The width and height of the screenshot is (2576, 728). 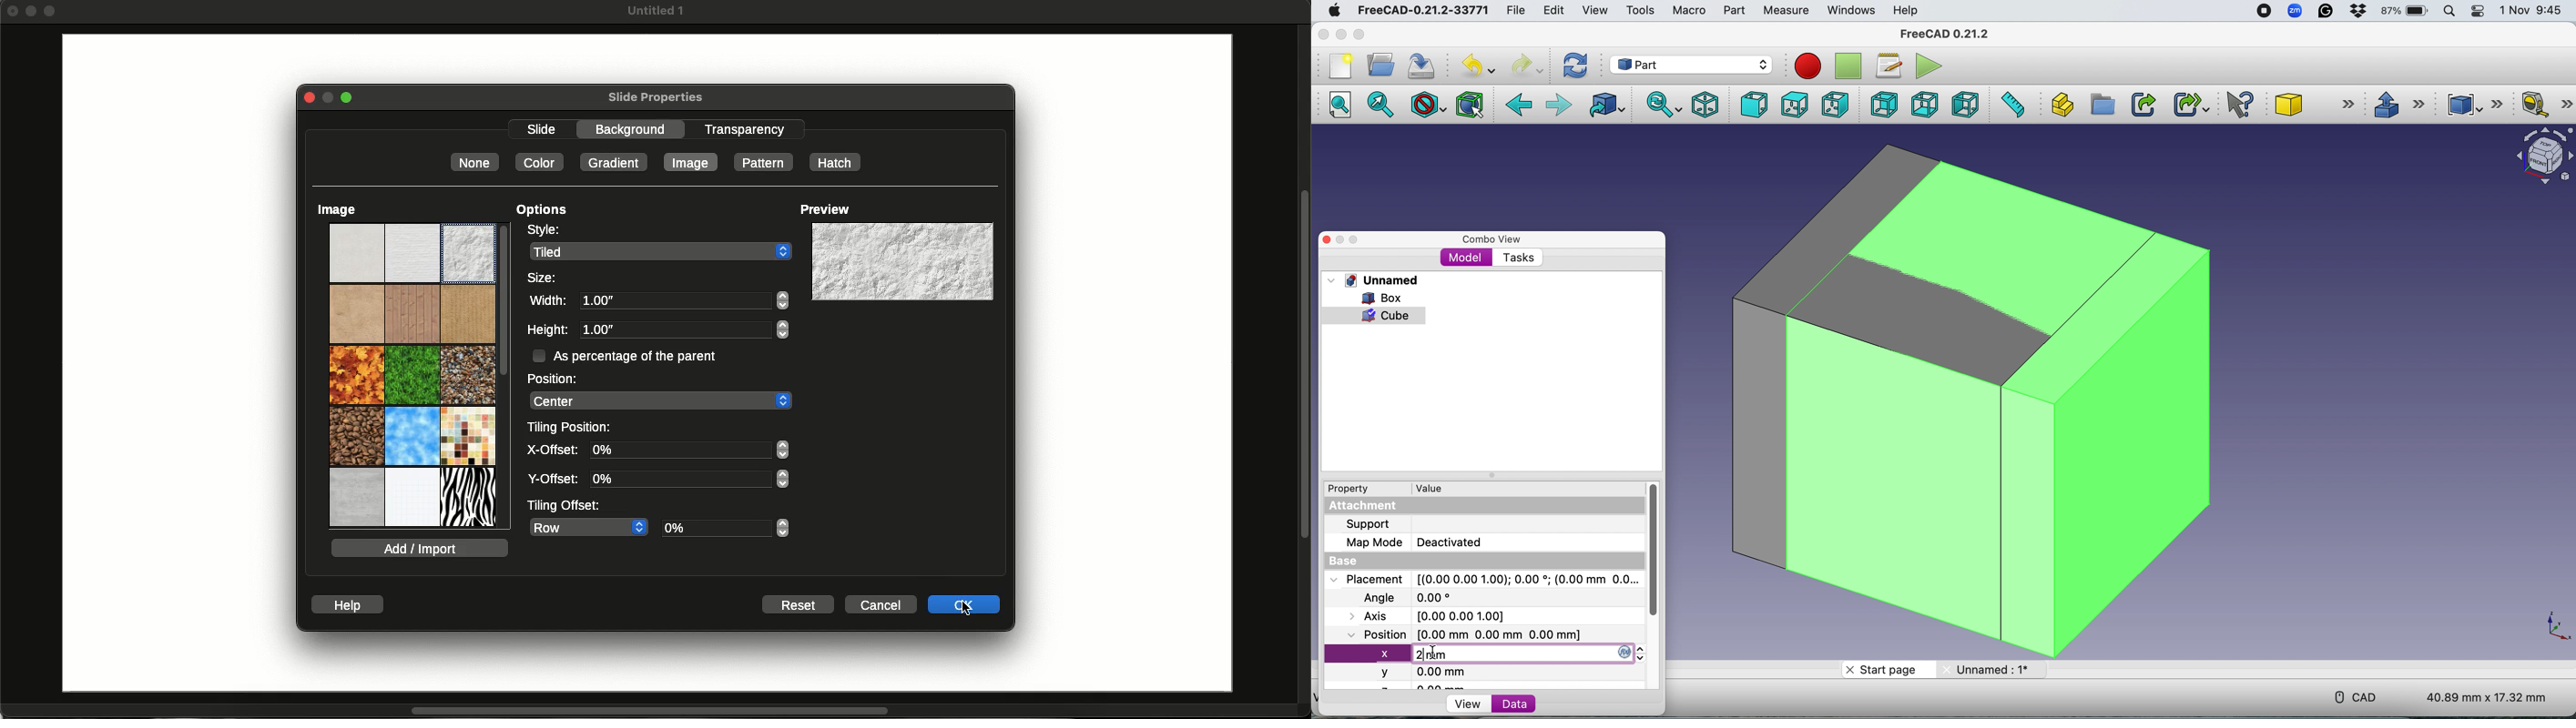 What do you see at coordinates (2557, 625) in the screenshot?
I see `x-y plane` at bounding box center [2557, 625].